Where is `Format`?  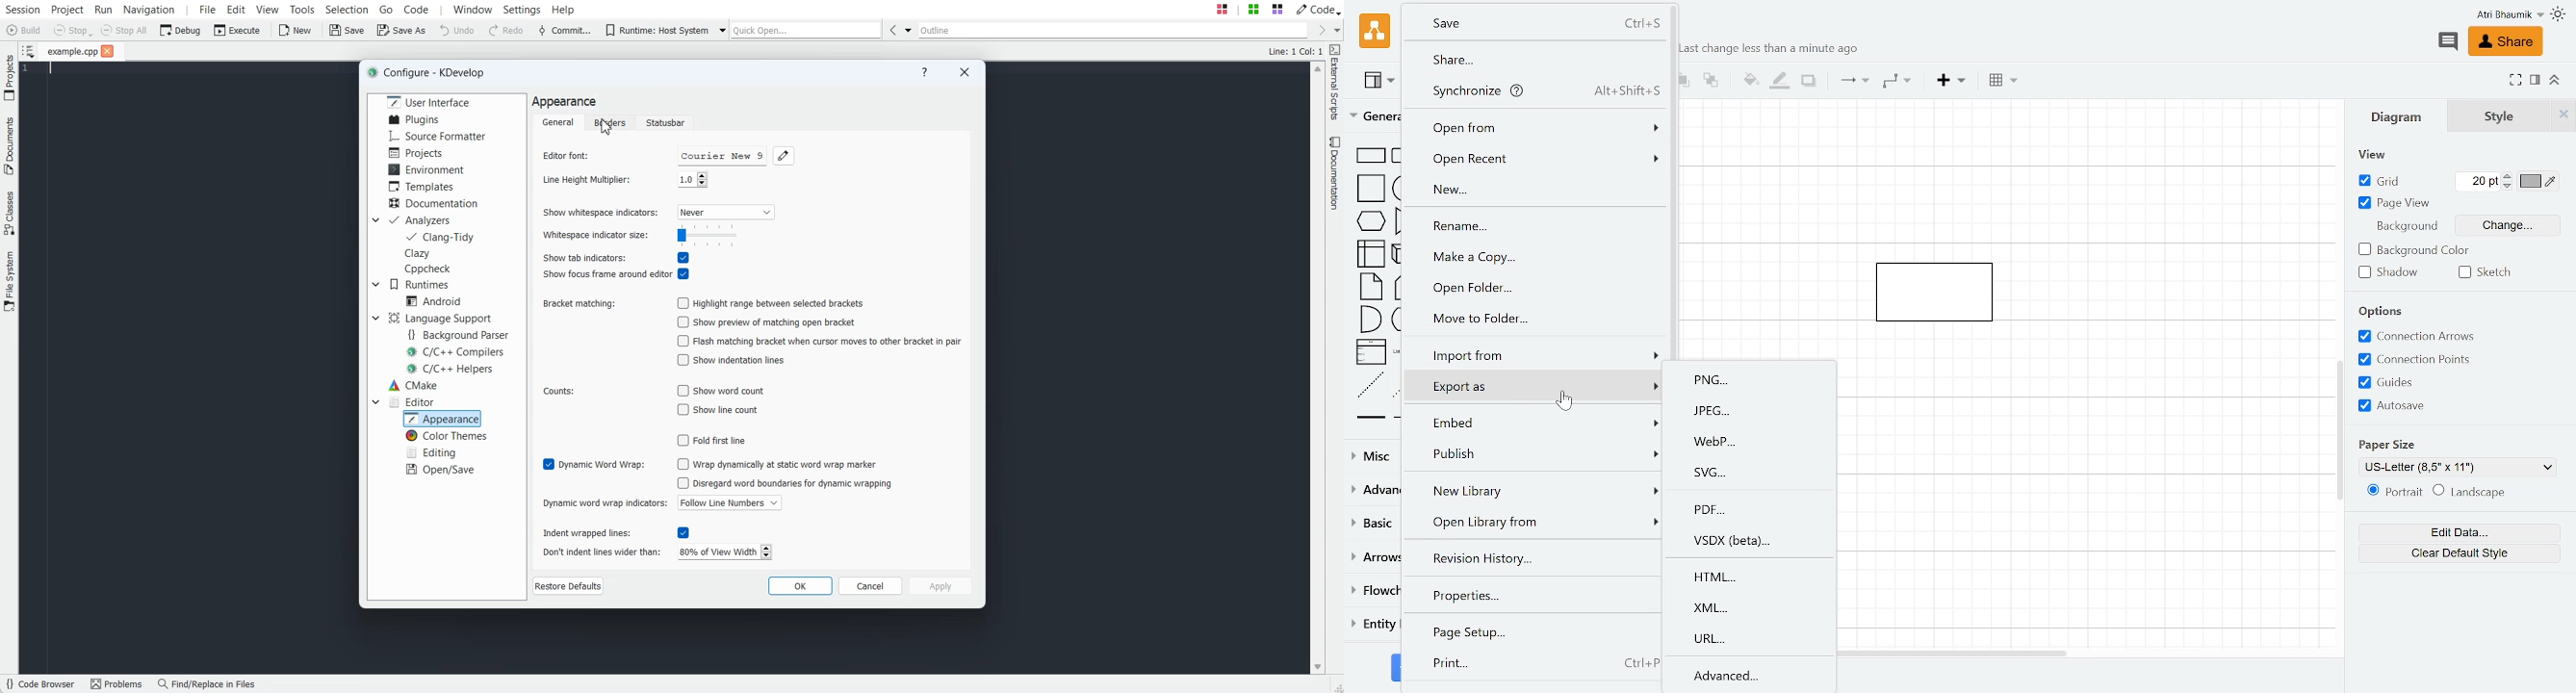
Format is located at coordinates (2535, 79).